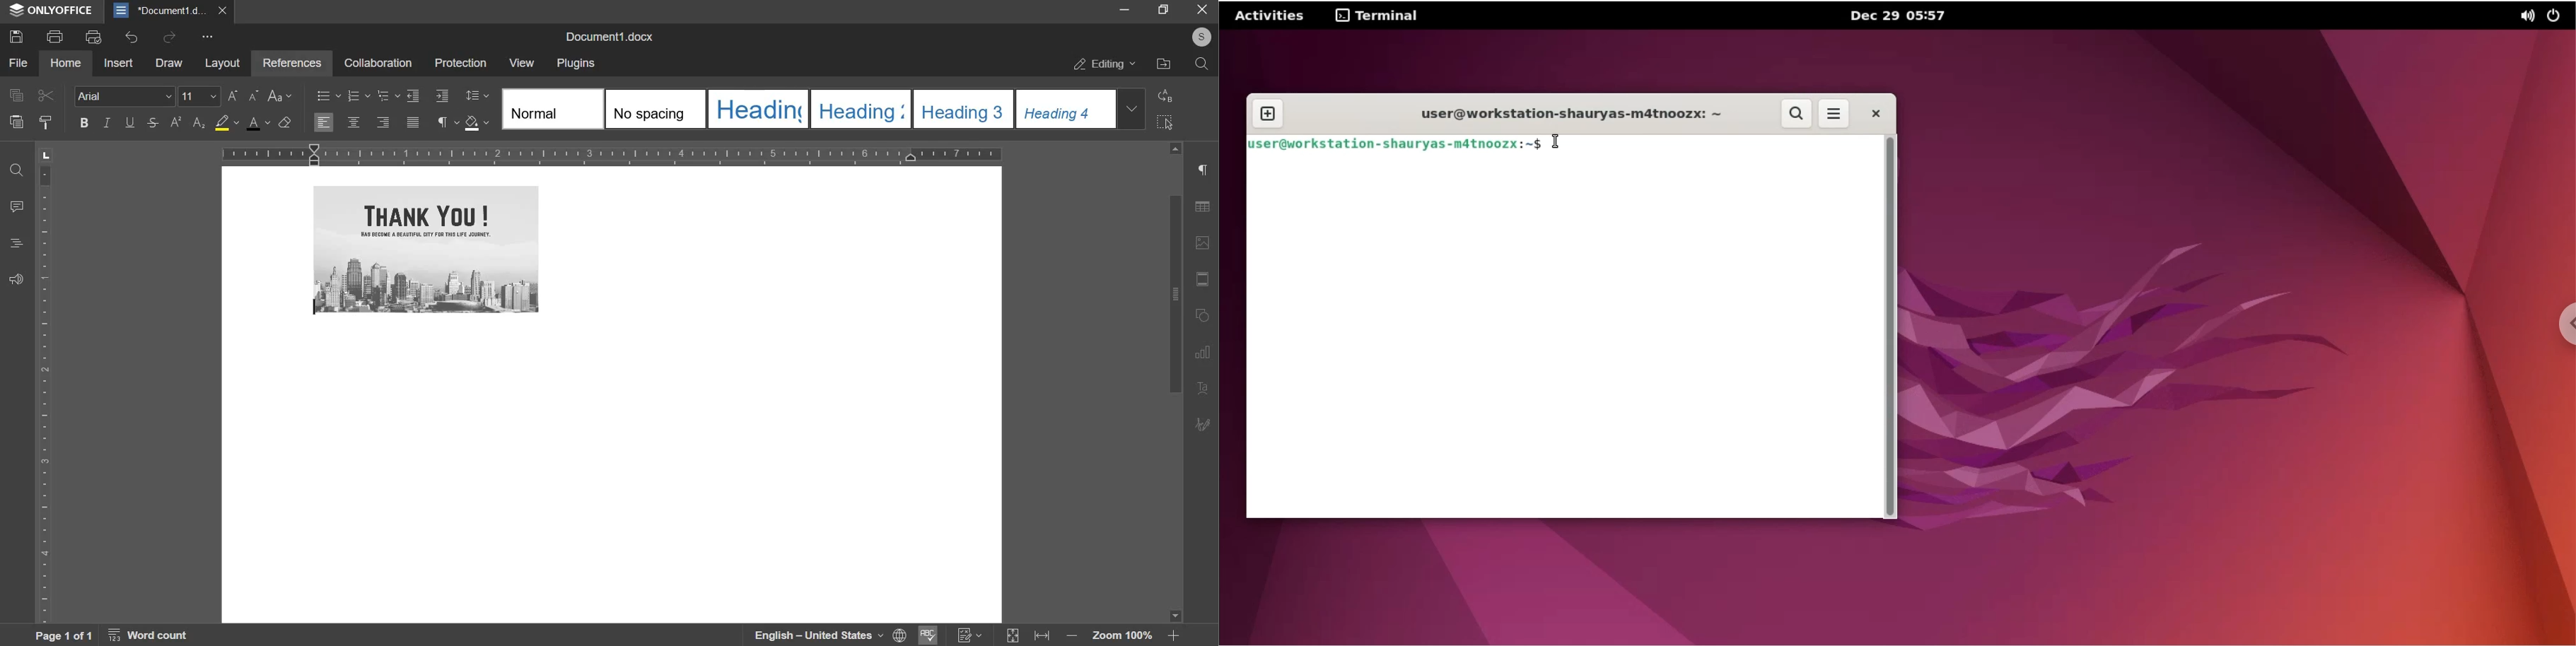  Describe the element at coordinates (210, 38) in the screenshot. I see `more options` at that location.